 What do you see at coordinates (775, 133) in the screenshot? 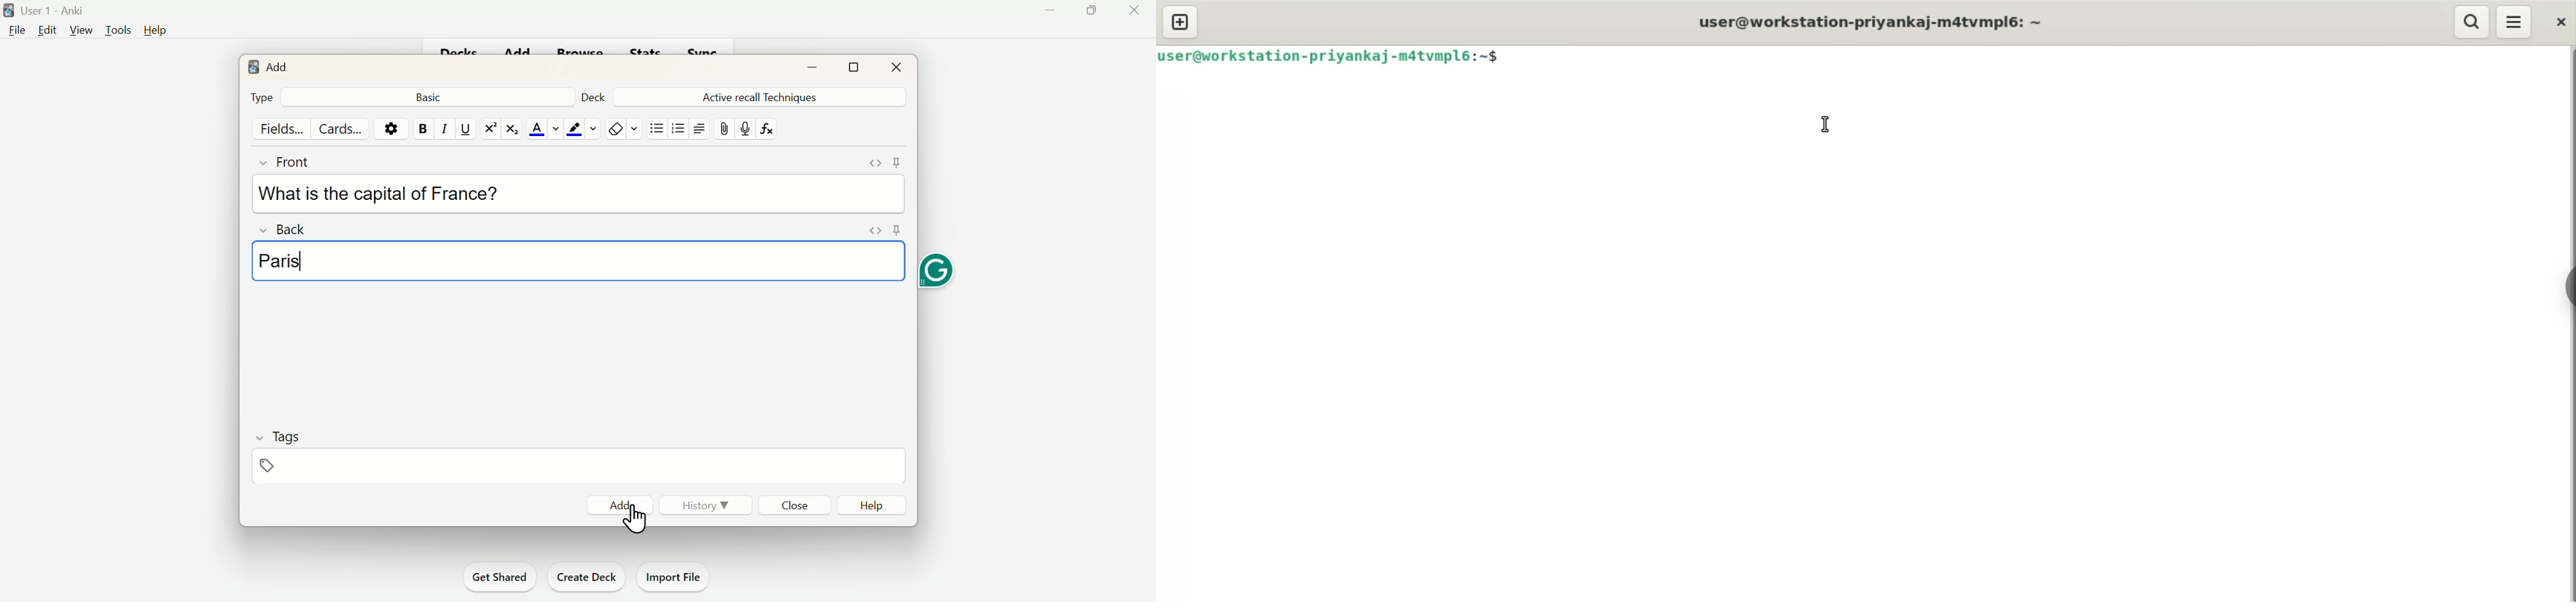
I see `fx` at bounding box center [775, 133].